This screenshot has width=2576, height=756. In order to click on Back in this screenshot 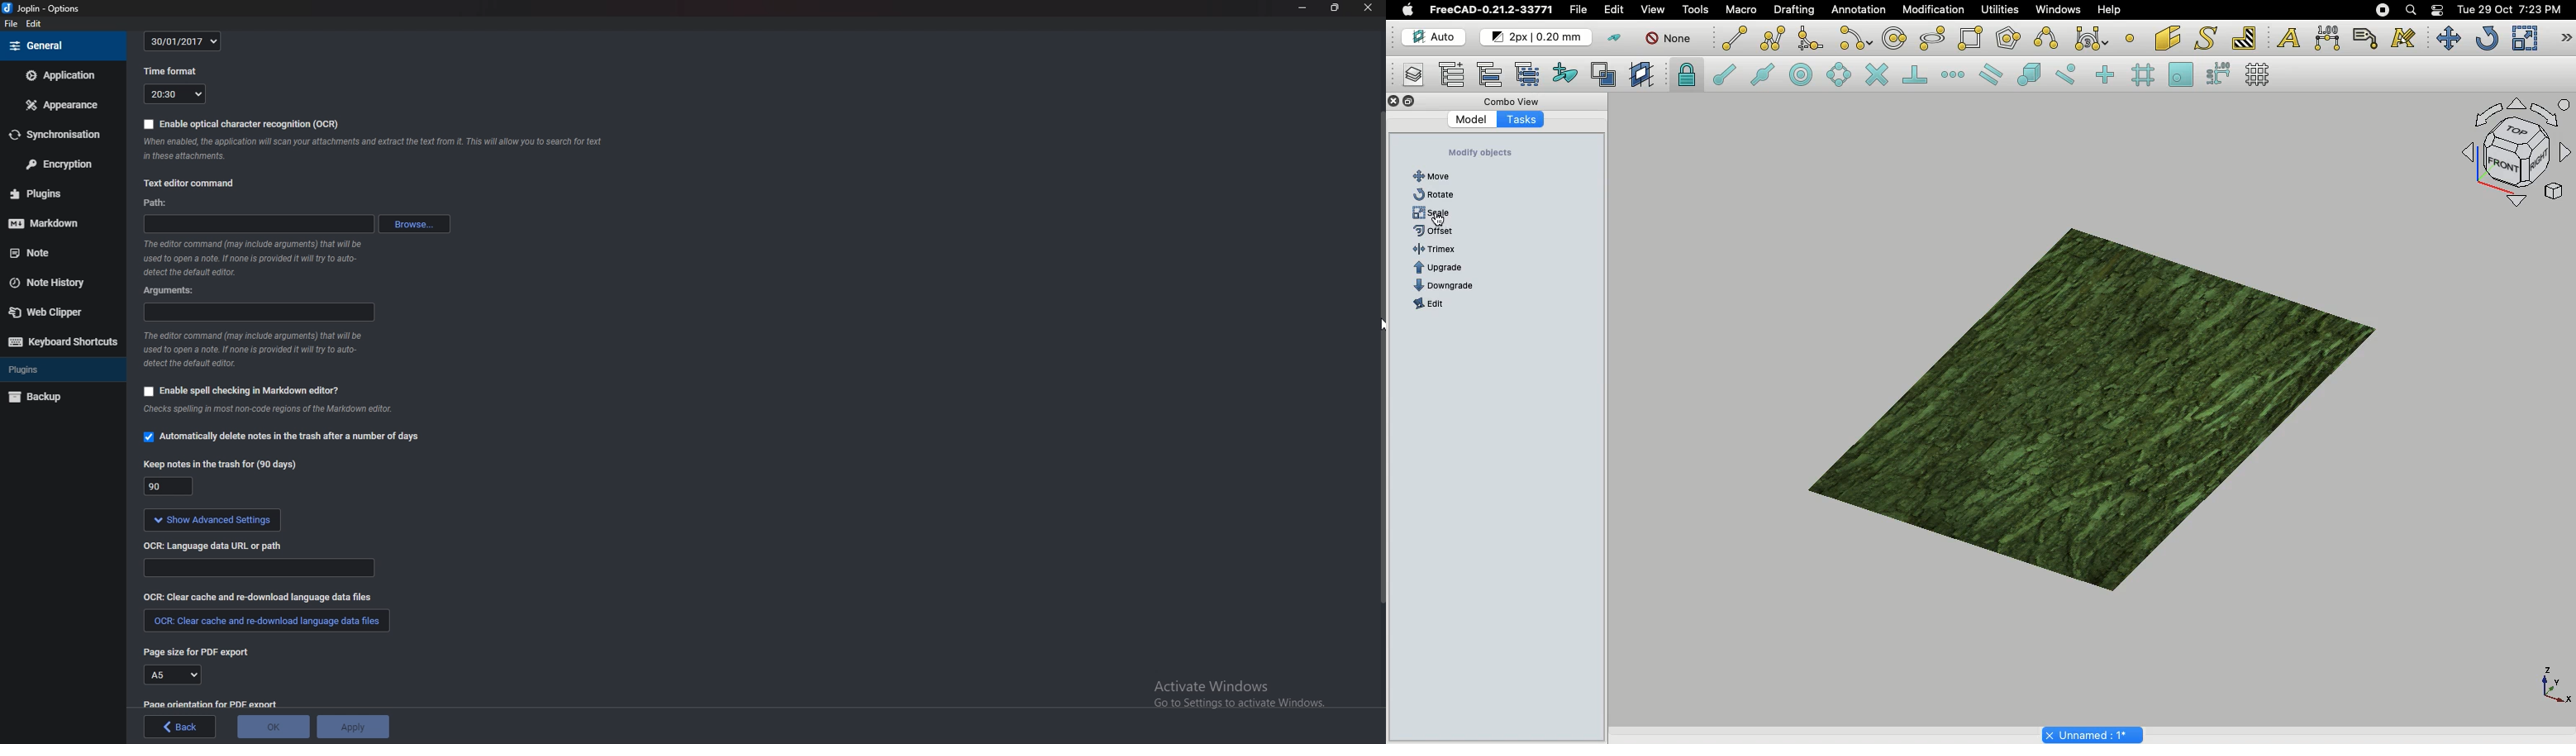, I will do `click(181, 727)`.